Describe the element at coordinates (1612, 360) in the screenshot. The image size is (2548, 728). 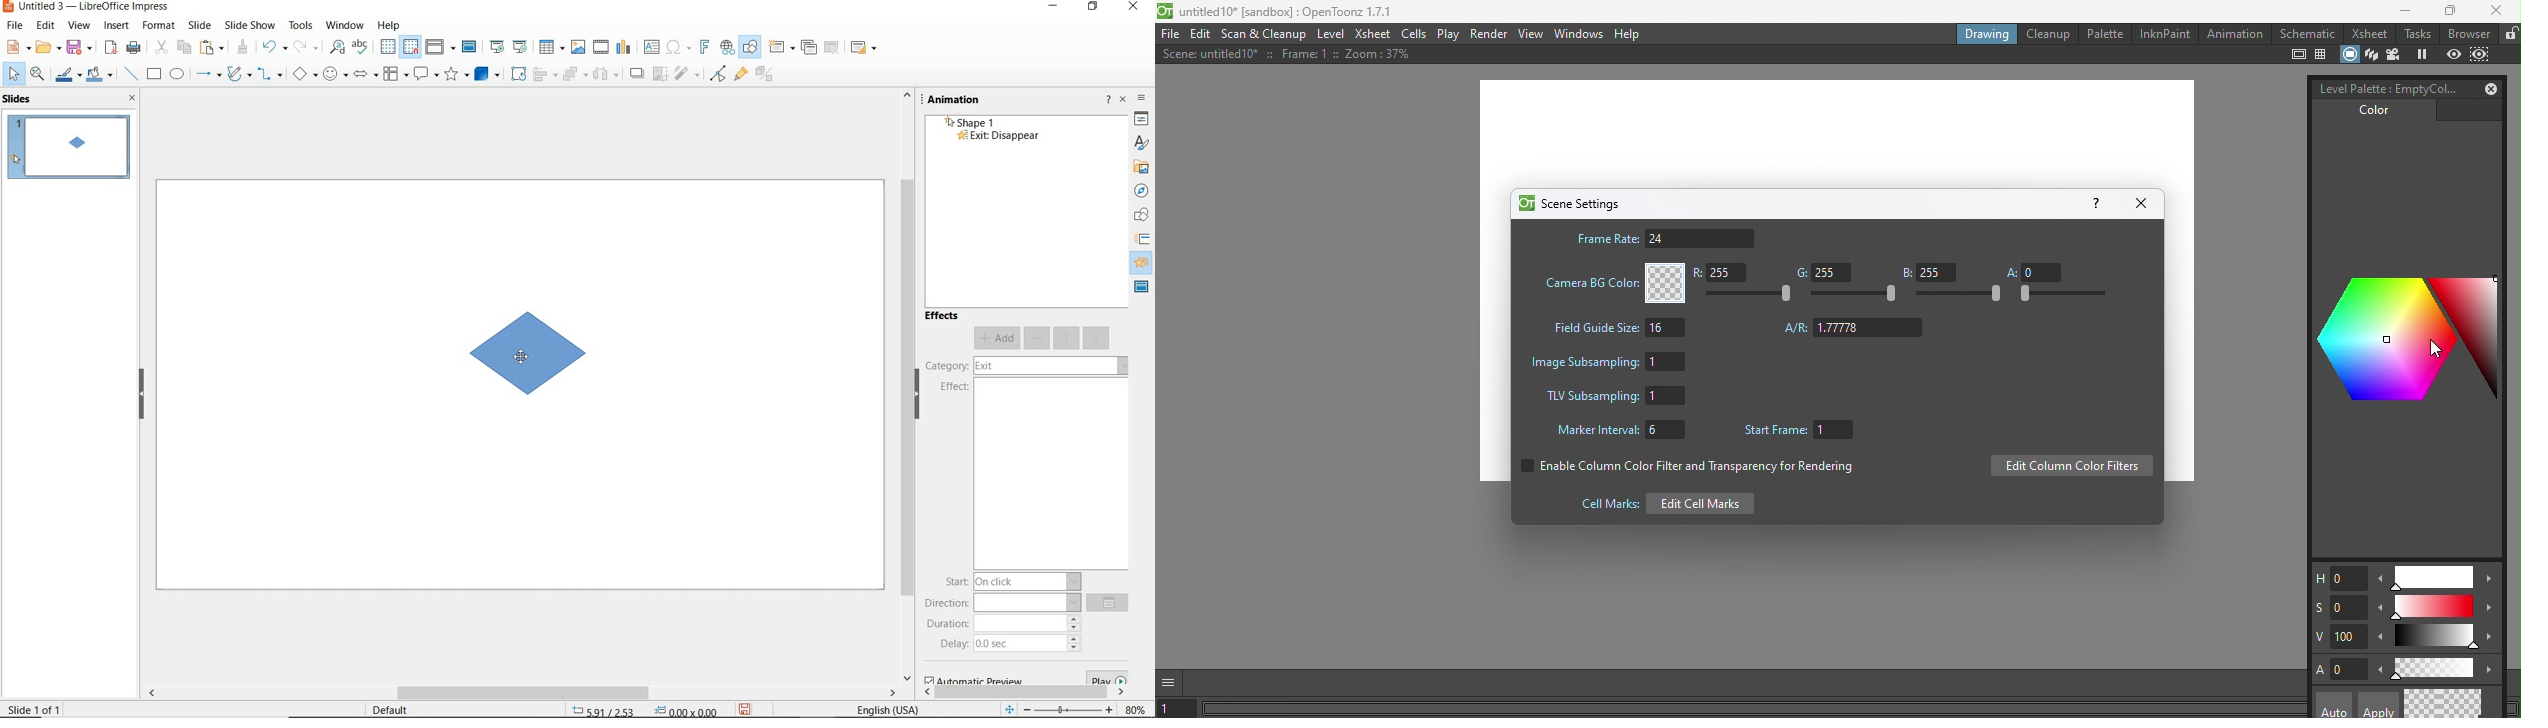
I see `Image subsampling` at that location.